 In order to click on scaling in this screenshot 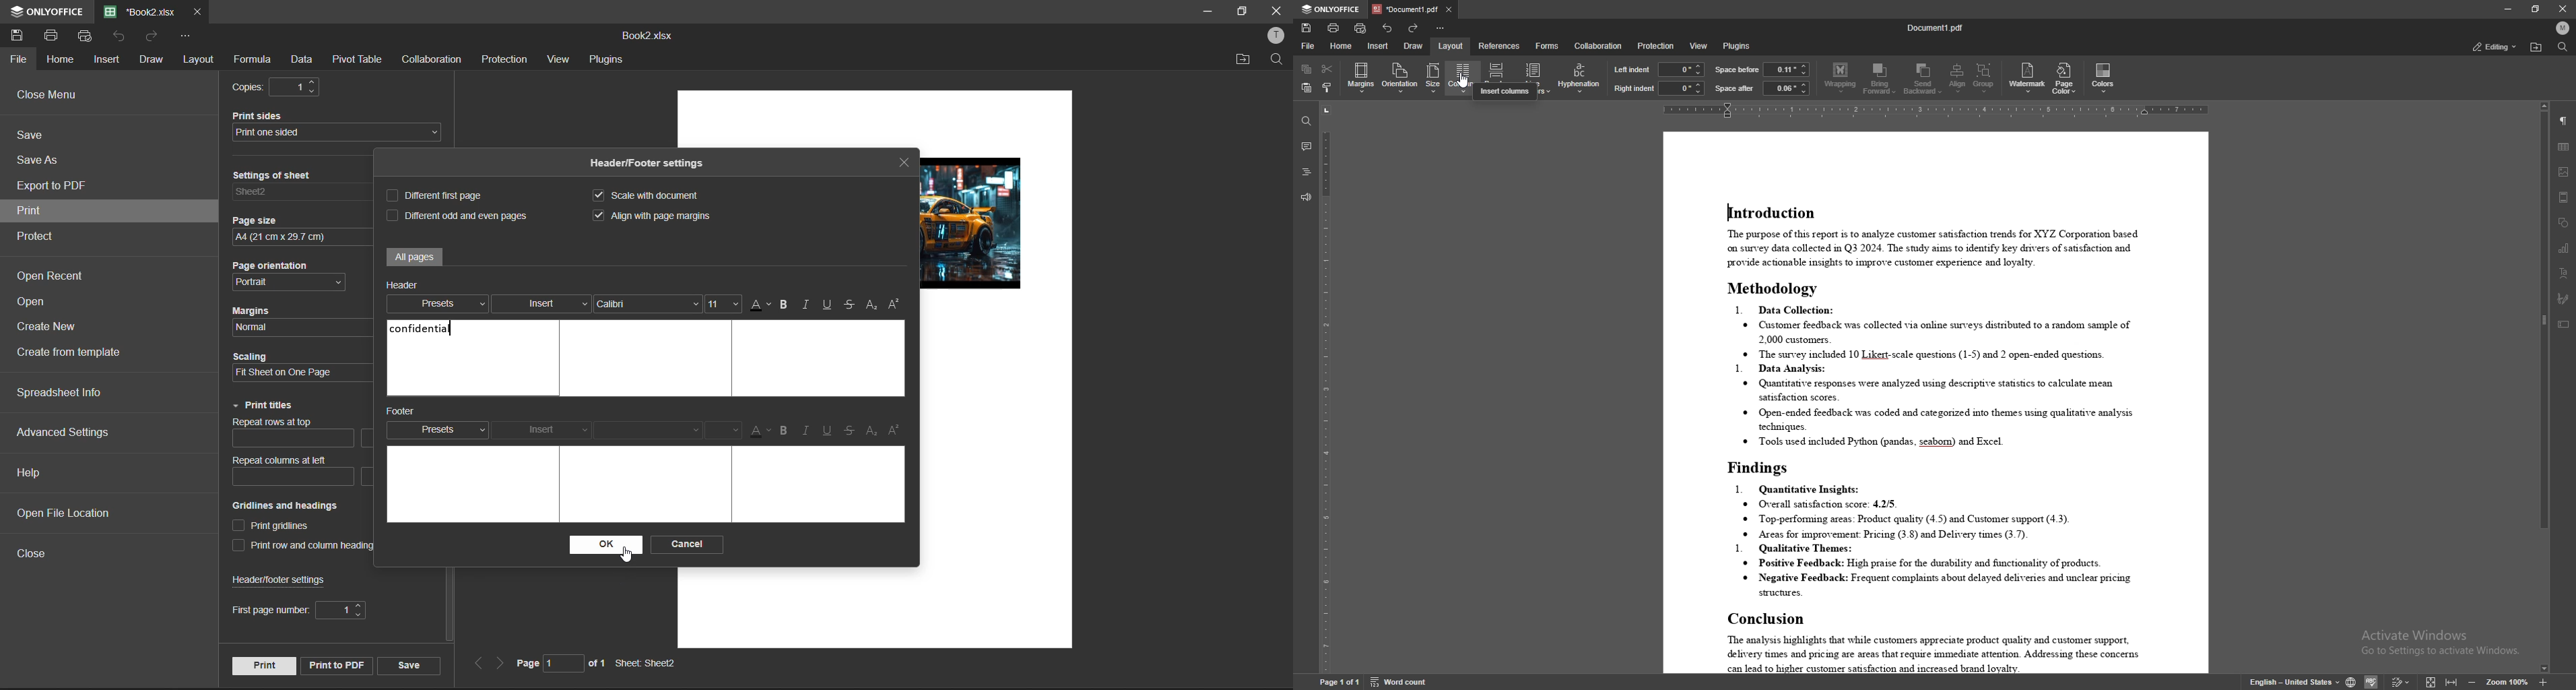, I will do `click(292, 368)`.